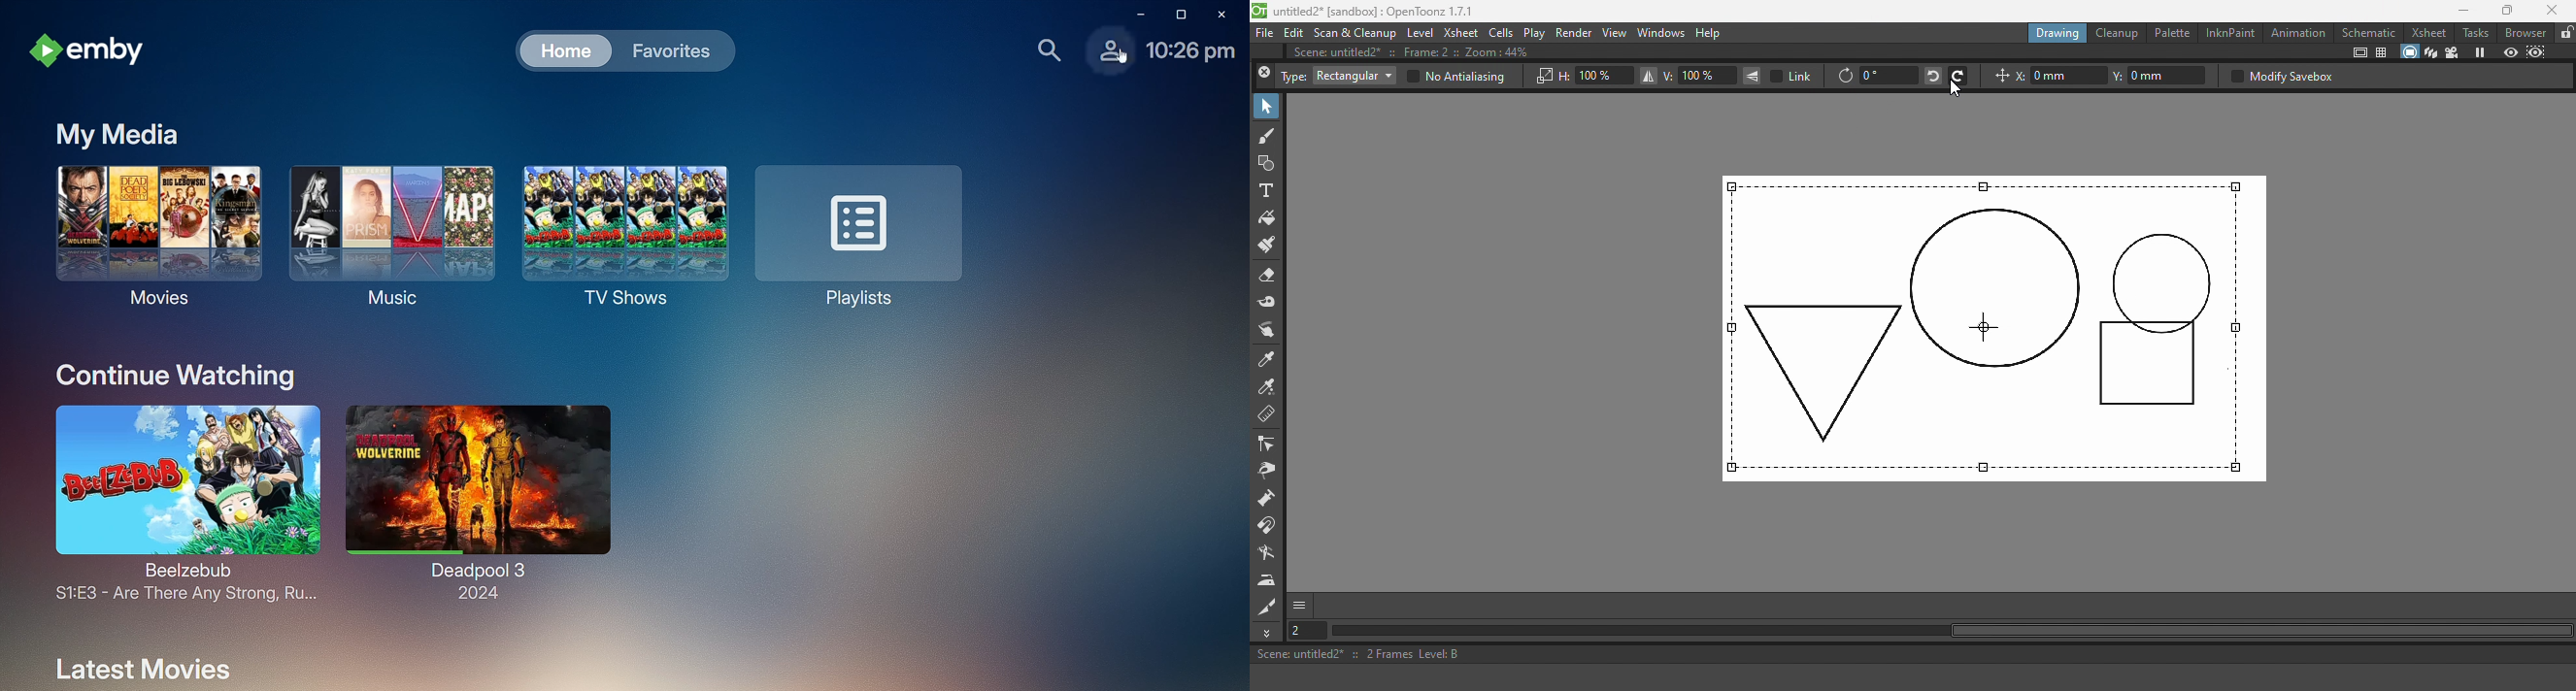 The image size is (2576, 700). What do you see at coordinates (2057, 32) in the screenshot?
I see `Drawing` at bounding box center [2057, 32].